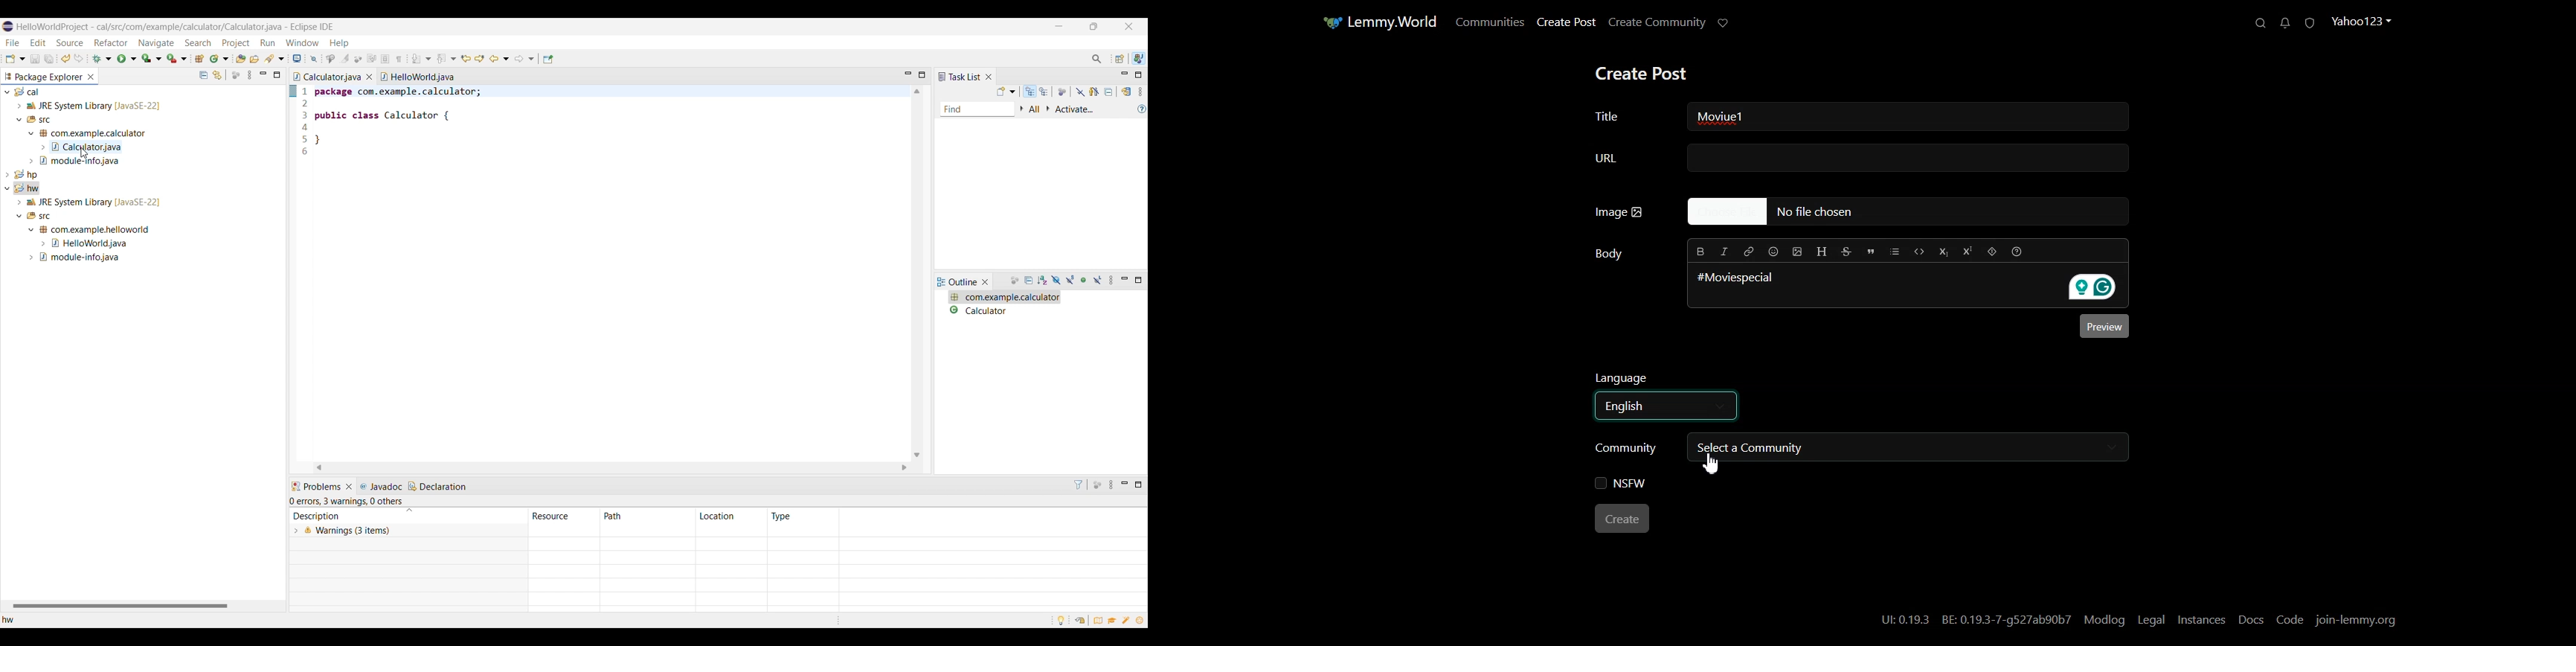  I want to click on Modlog, so click(2106, 620).